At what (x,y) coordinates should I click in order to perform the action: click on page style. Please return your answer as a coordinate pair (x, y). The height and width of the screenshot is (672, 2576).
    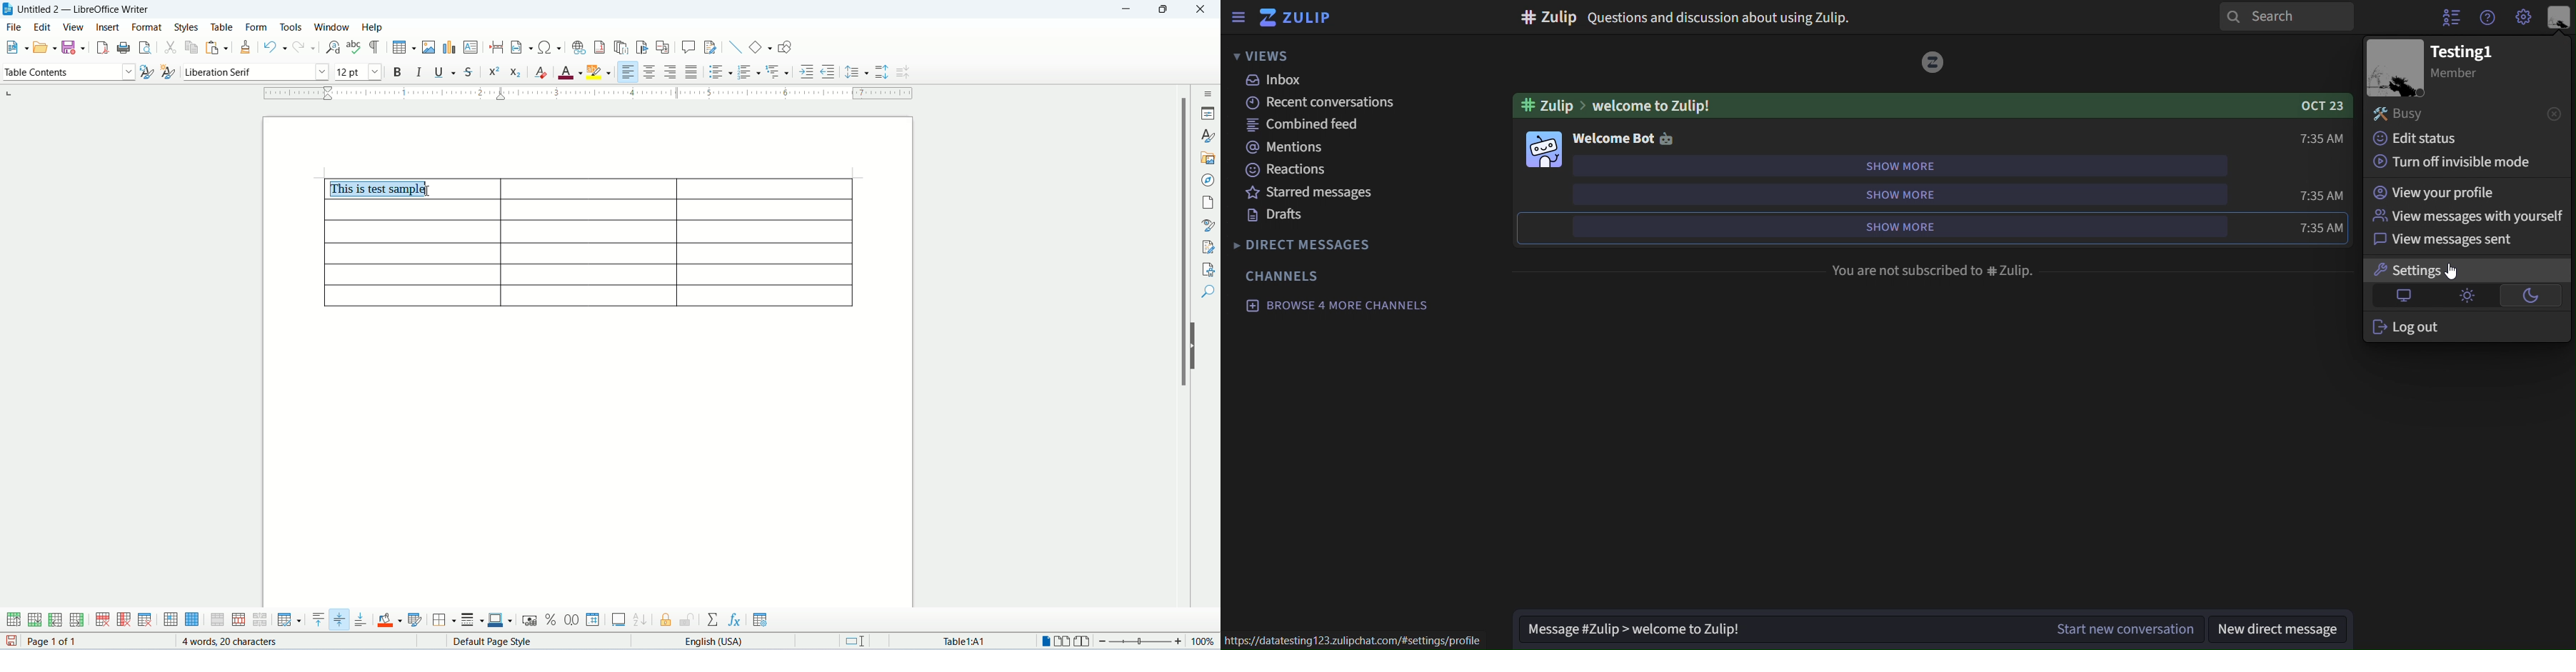
    Looking at the image, I should click on (501, 642).